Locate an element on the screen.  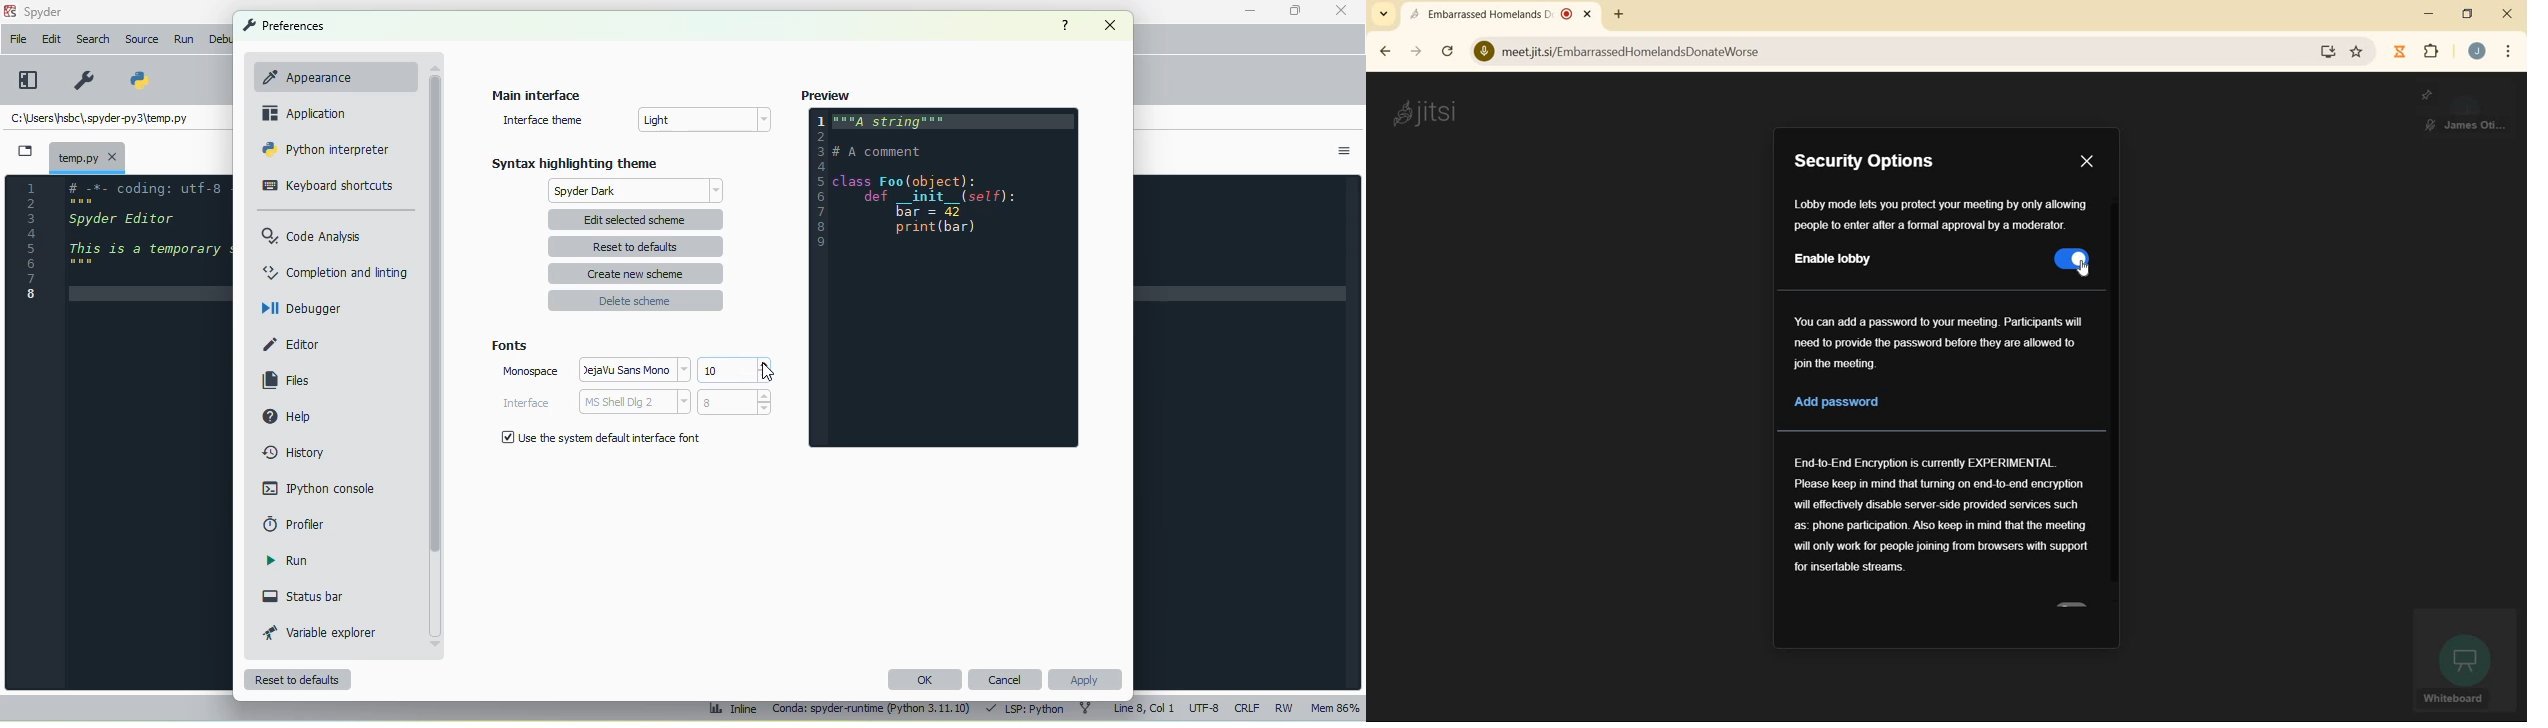
git branch is located at coordinates (1086, 709).